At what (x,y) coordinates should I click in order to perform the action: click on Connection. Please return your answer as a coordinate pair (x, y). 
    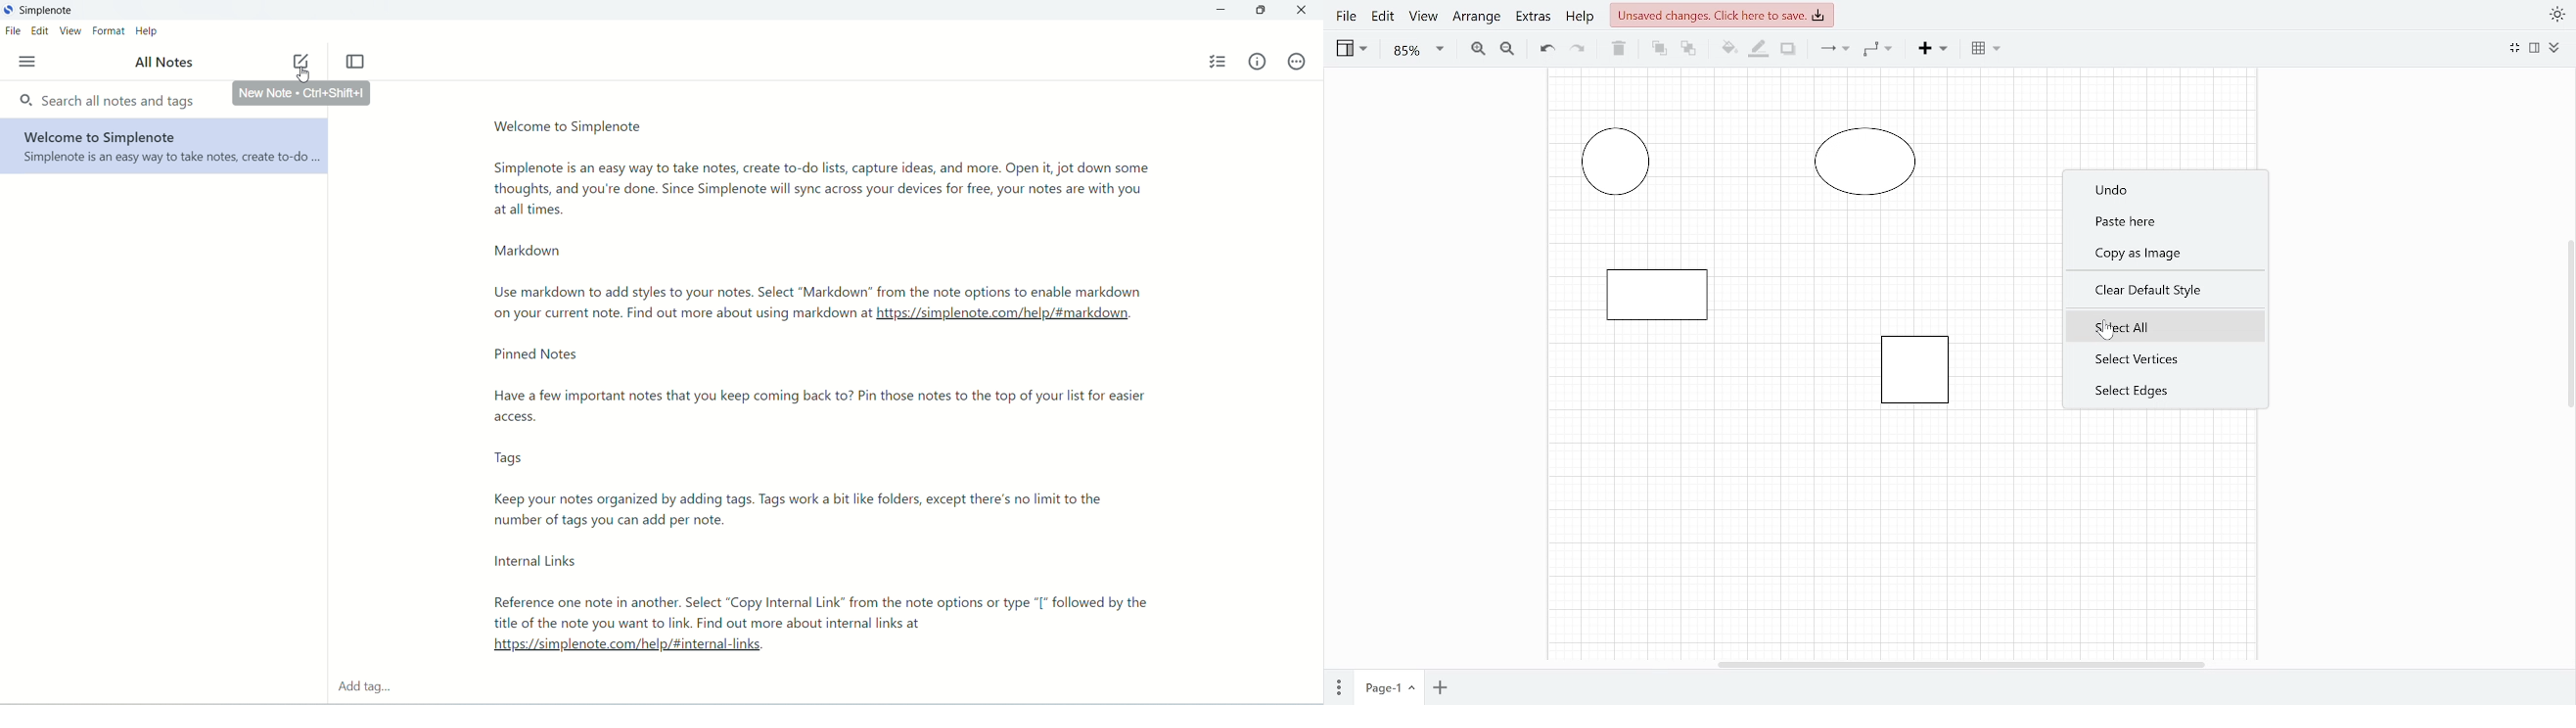
    Looking at the image, I should click on (1834, 48).